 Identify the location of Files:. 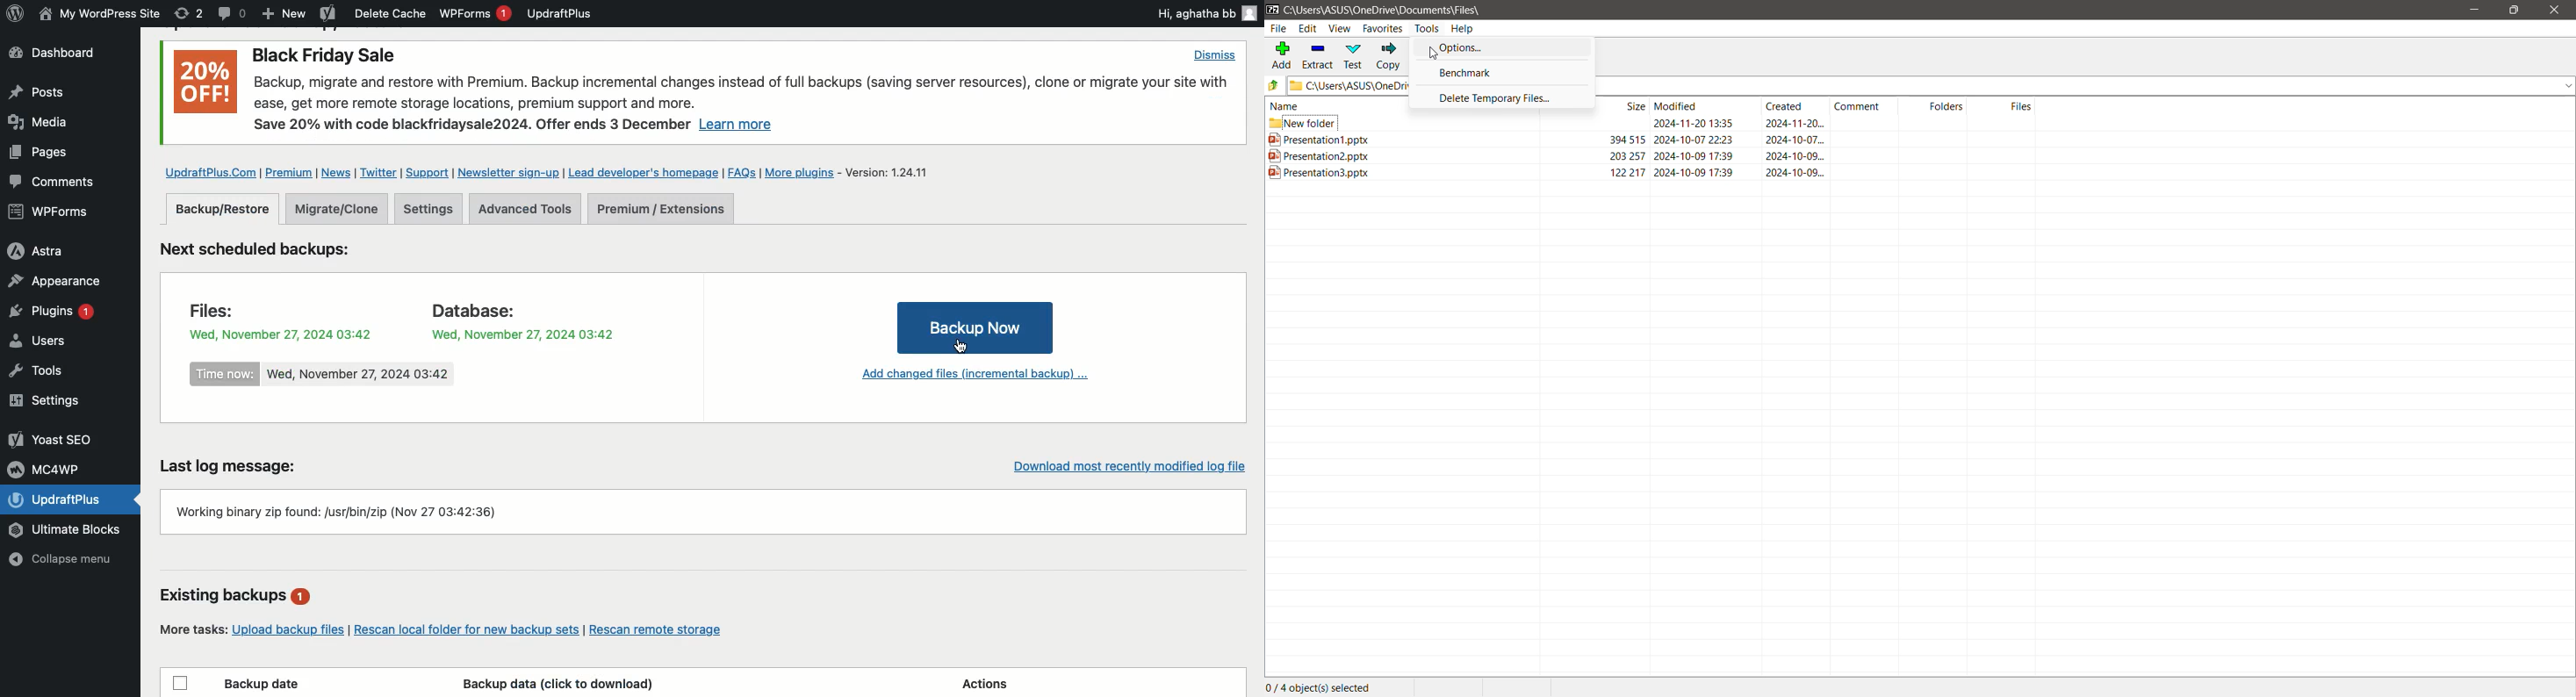
(222, 308).